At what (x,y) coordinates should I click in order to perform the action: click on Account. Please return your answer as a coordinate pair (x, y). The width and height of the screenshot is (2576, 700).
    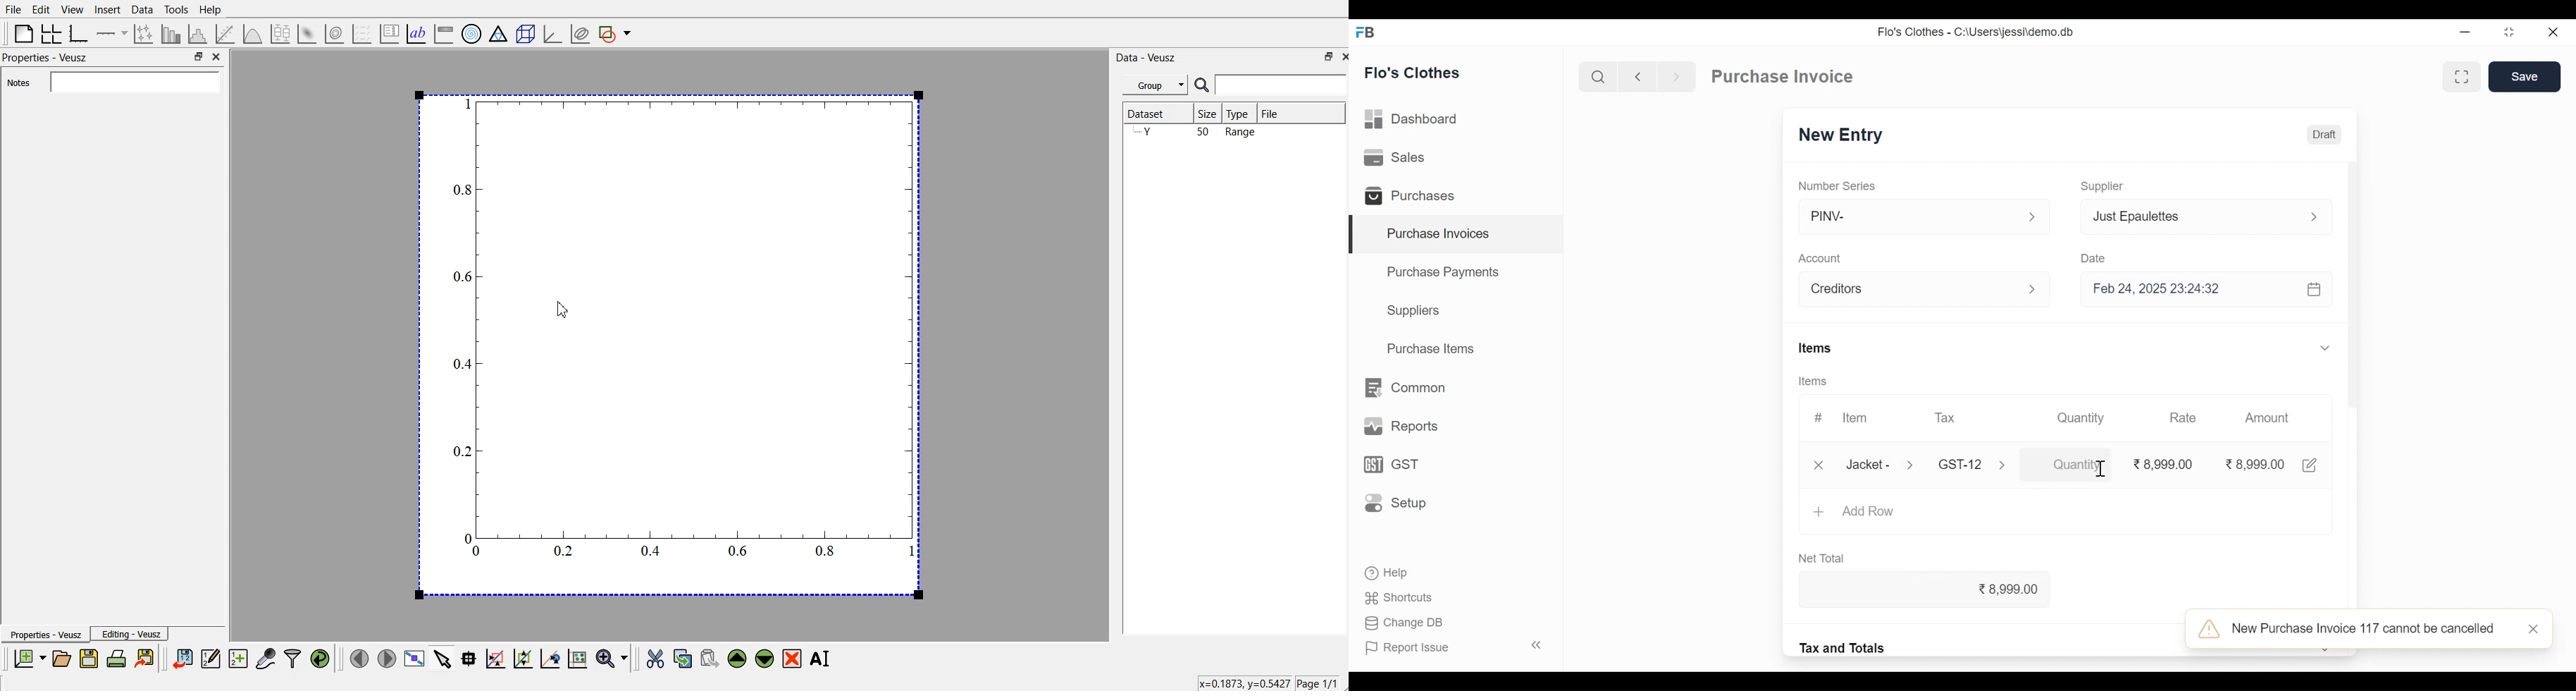
    Looking at the image, I should click on (1821, 258).